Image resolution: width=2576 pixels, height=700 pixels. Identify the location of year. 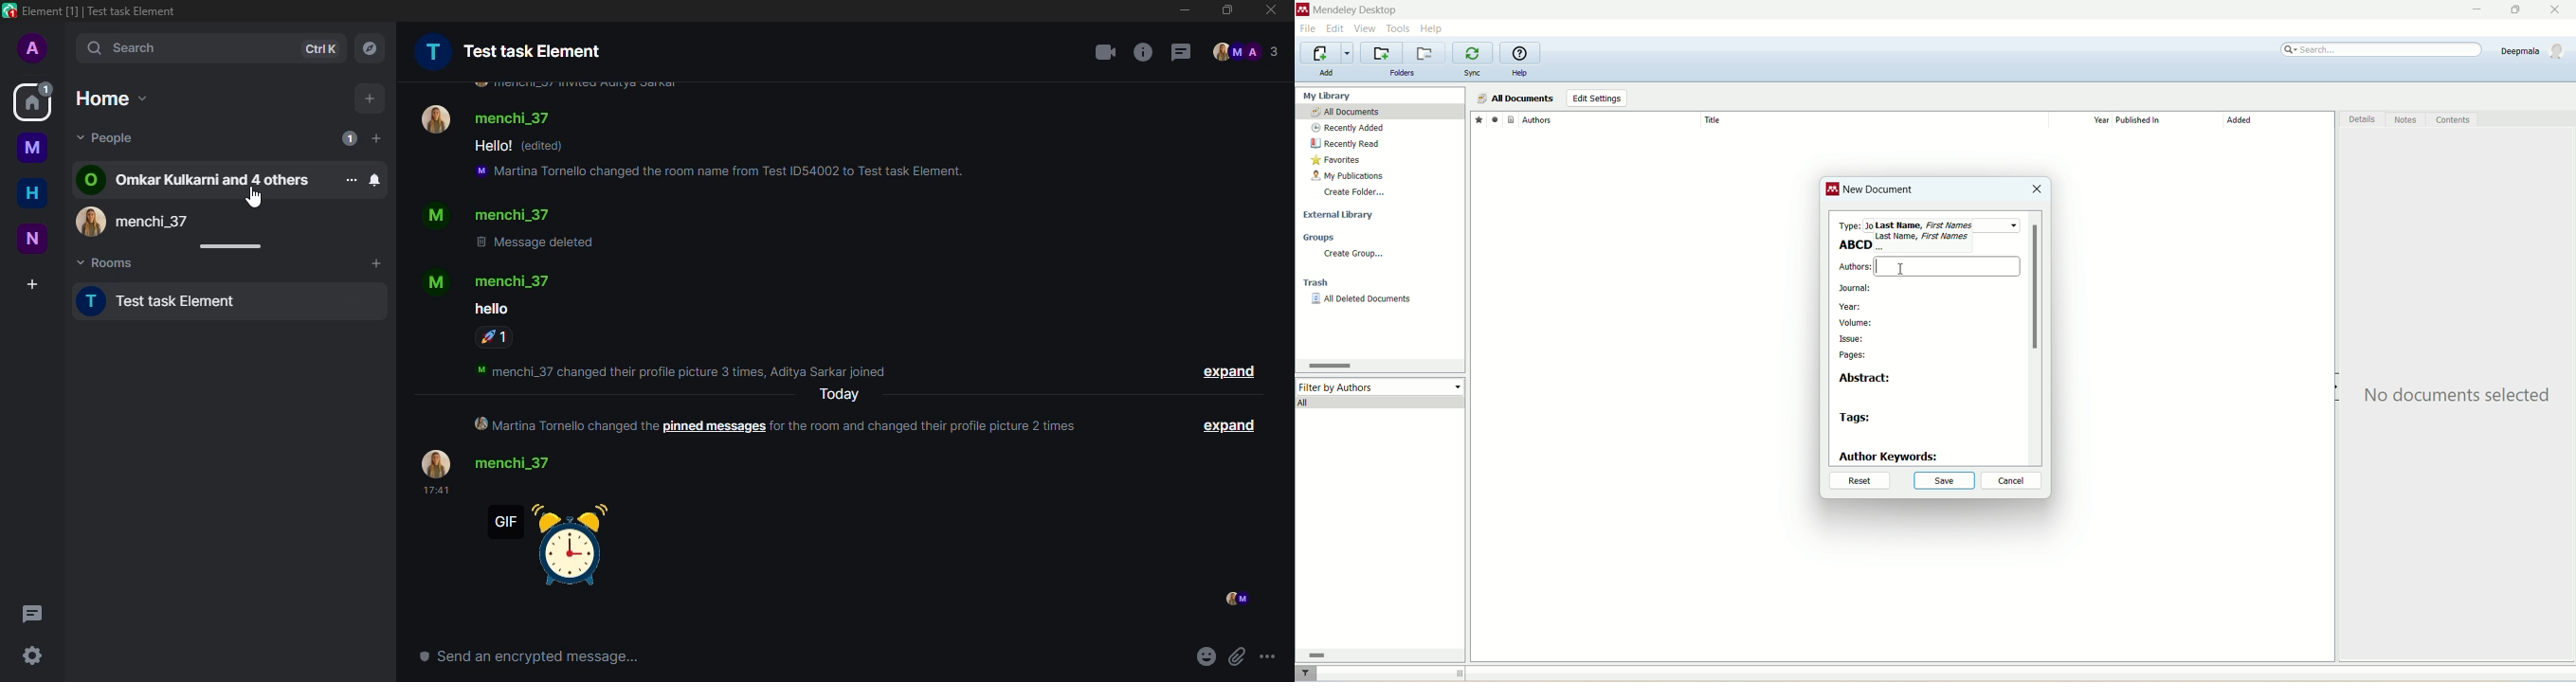
(2085, 120).